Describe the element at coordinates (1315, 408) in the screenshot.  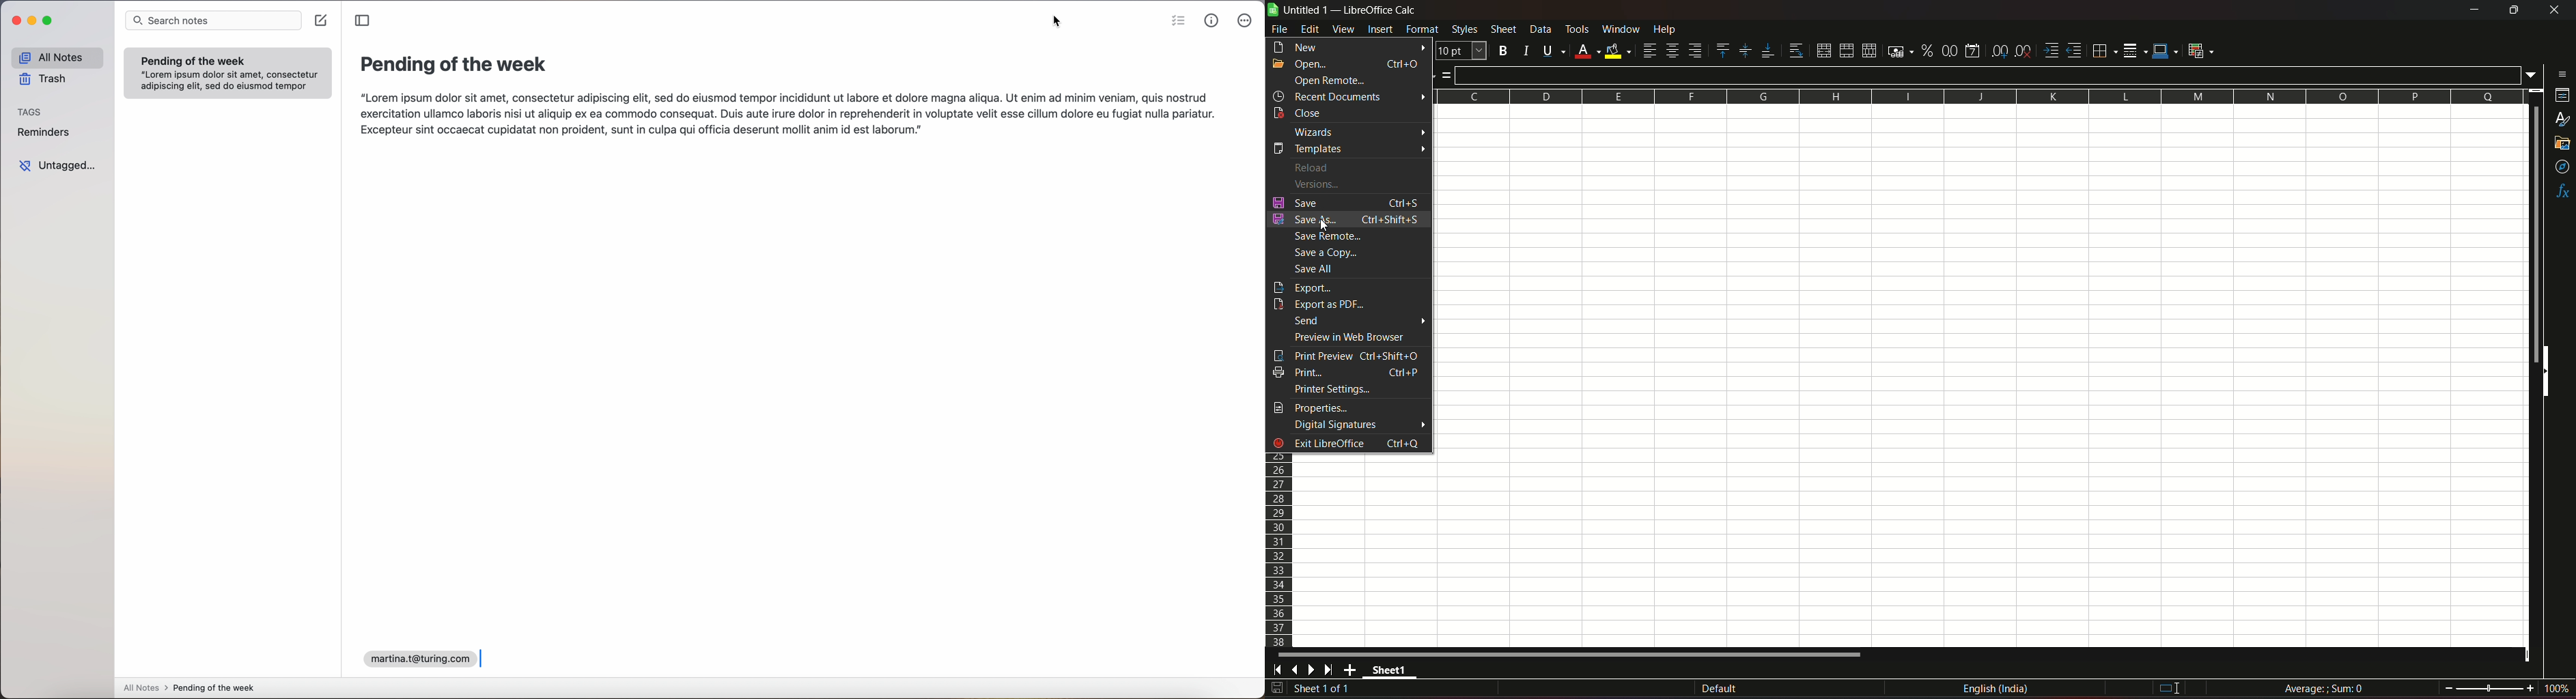
I see `properties` at that location.